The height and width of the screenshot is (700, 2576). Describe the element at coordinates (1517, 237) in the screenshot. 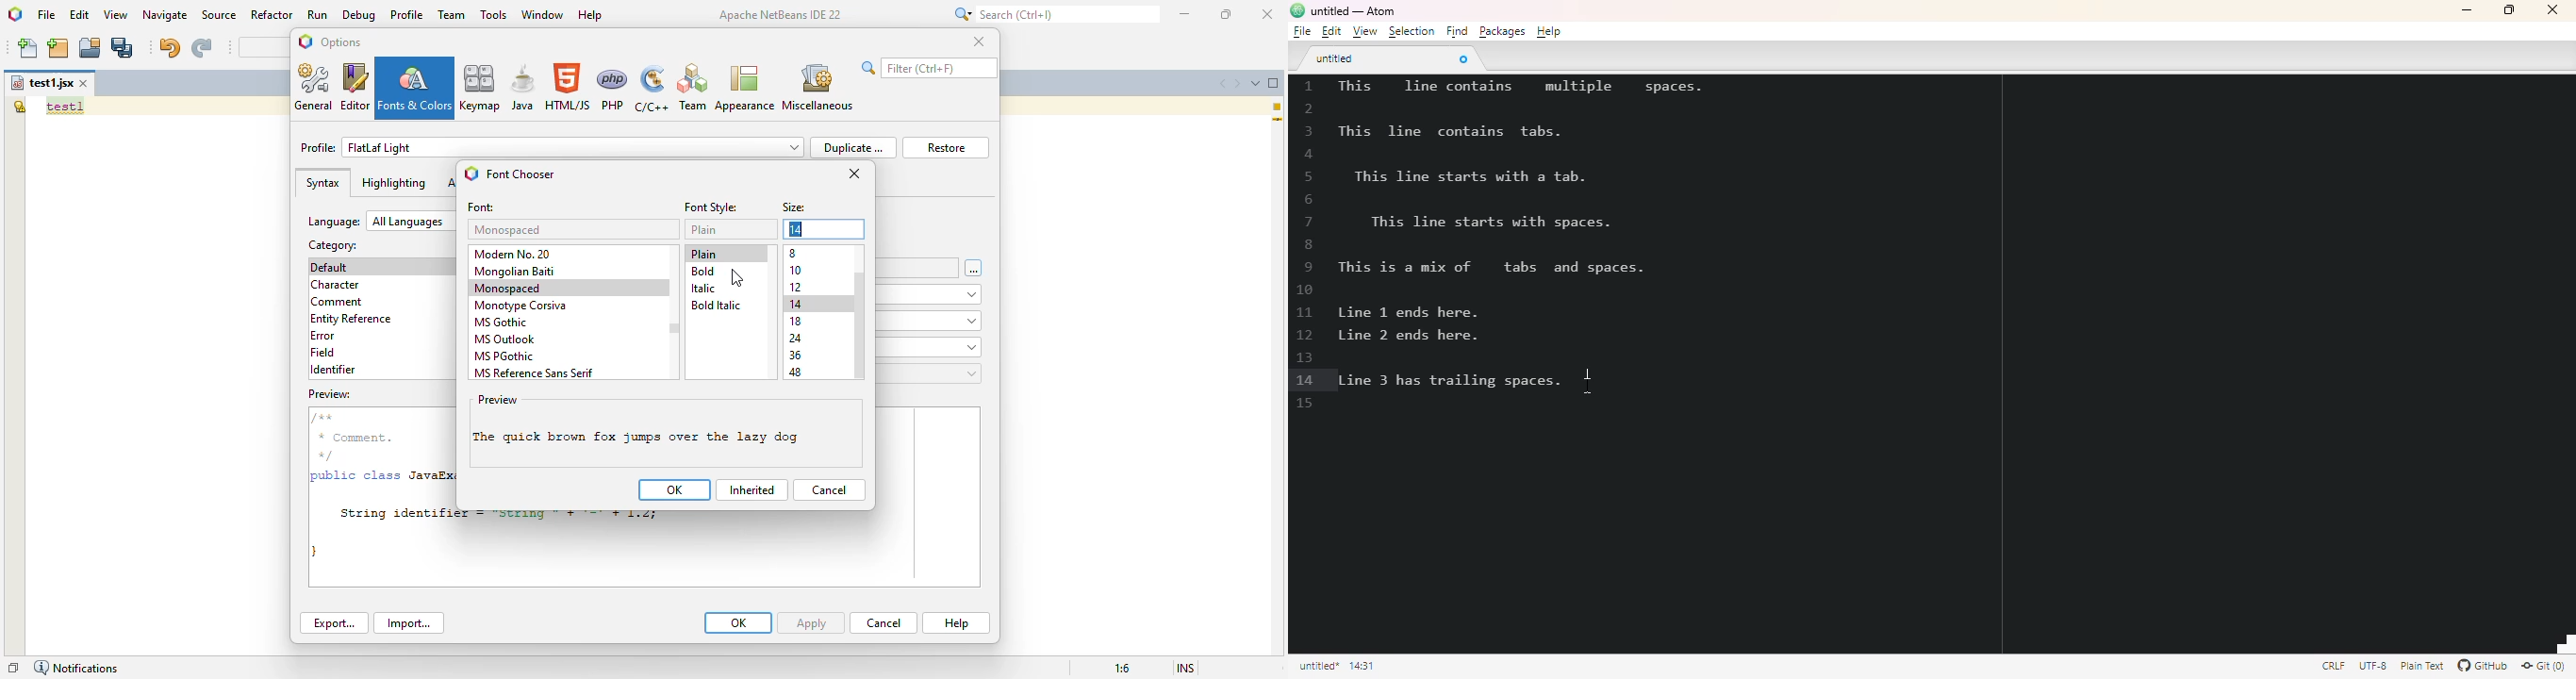

I see `demo text` at that location.